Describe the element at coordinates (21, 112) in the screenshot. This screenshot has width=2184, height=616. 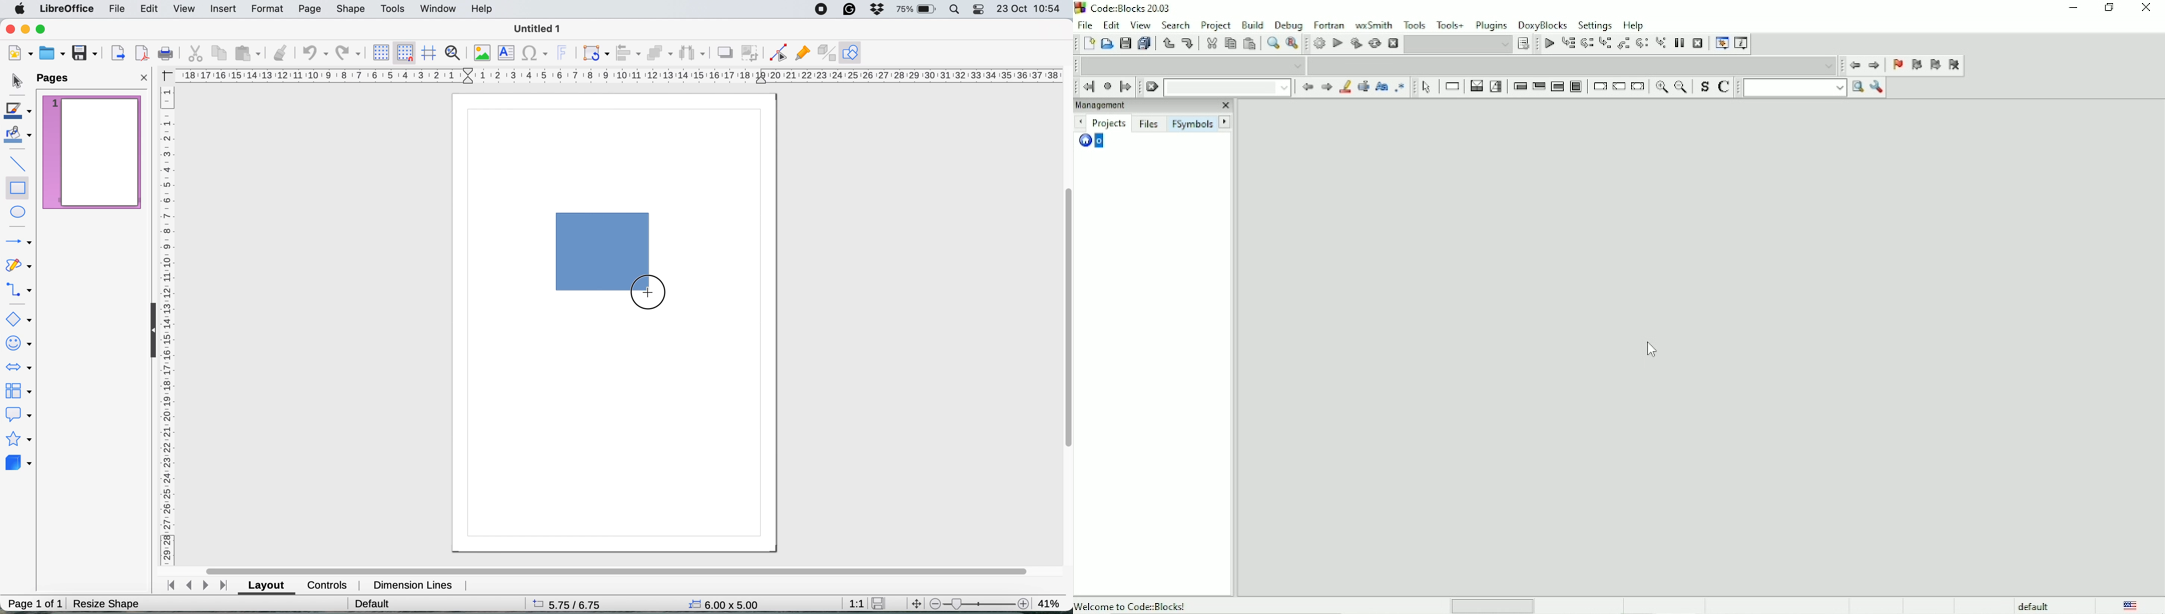
I see `line color` at that location.